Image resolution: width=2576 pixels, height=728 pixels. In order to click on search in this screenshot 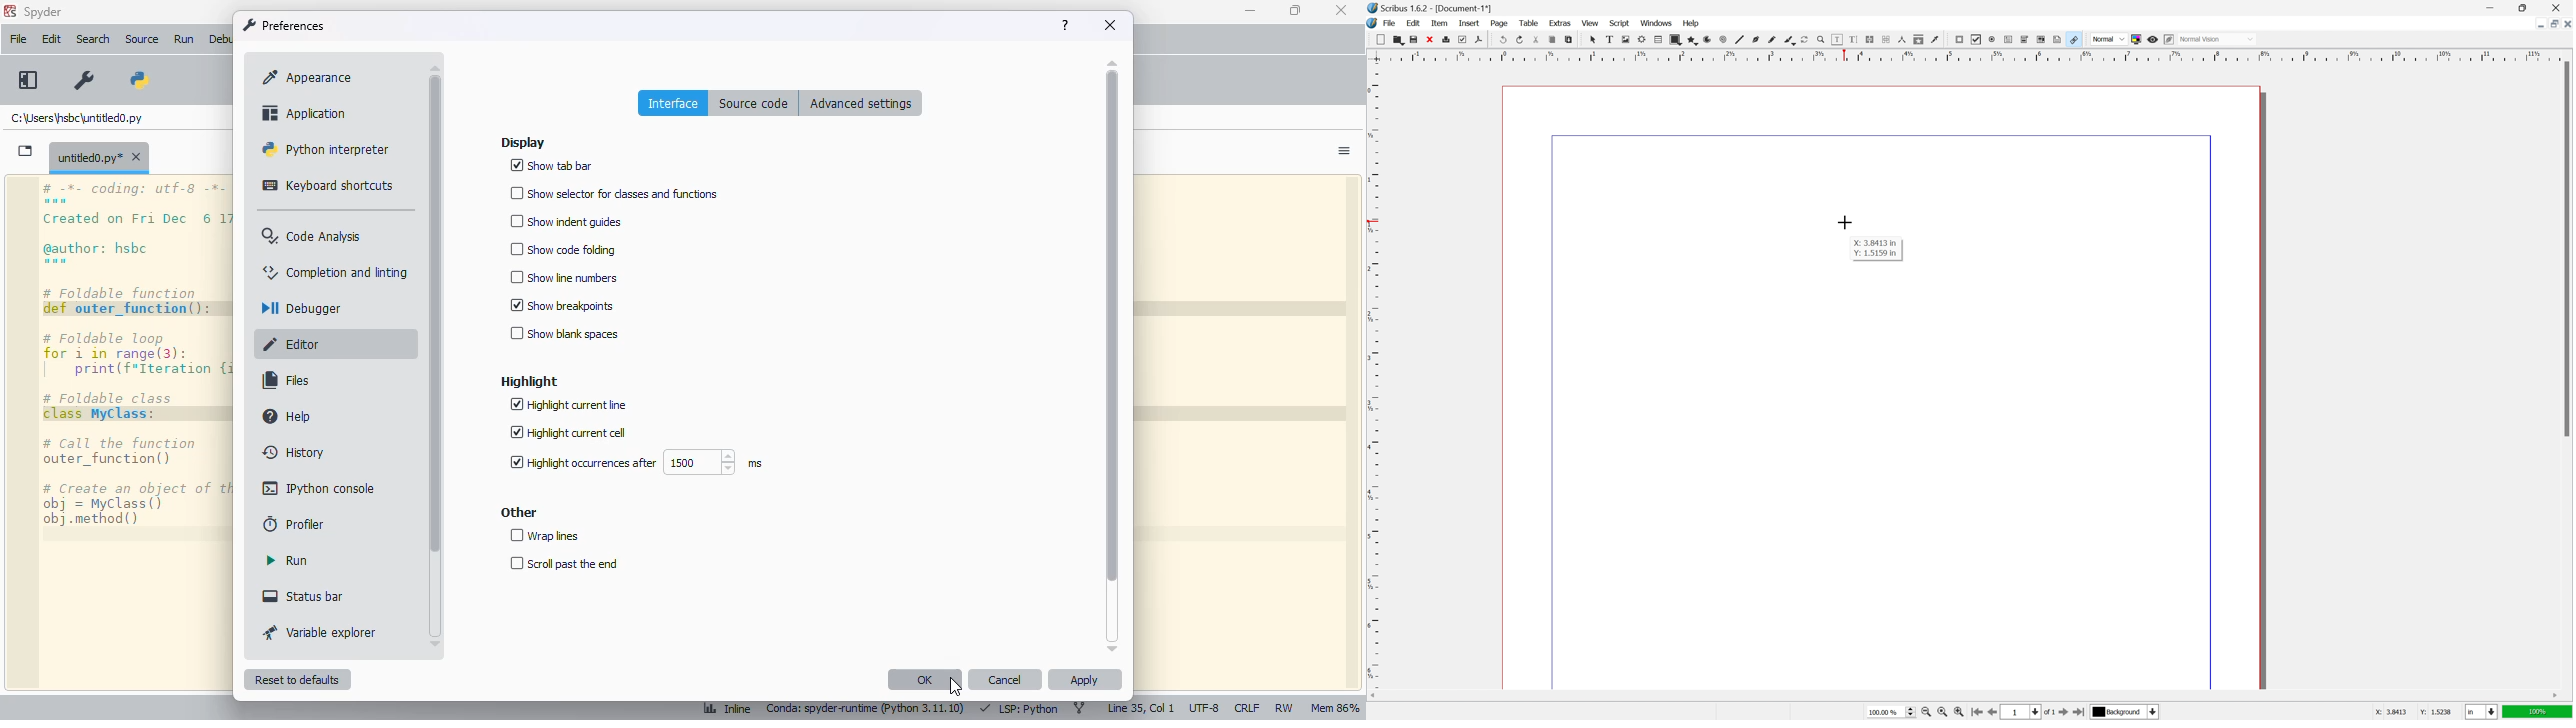, I will do `click(93, 39)`.